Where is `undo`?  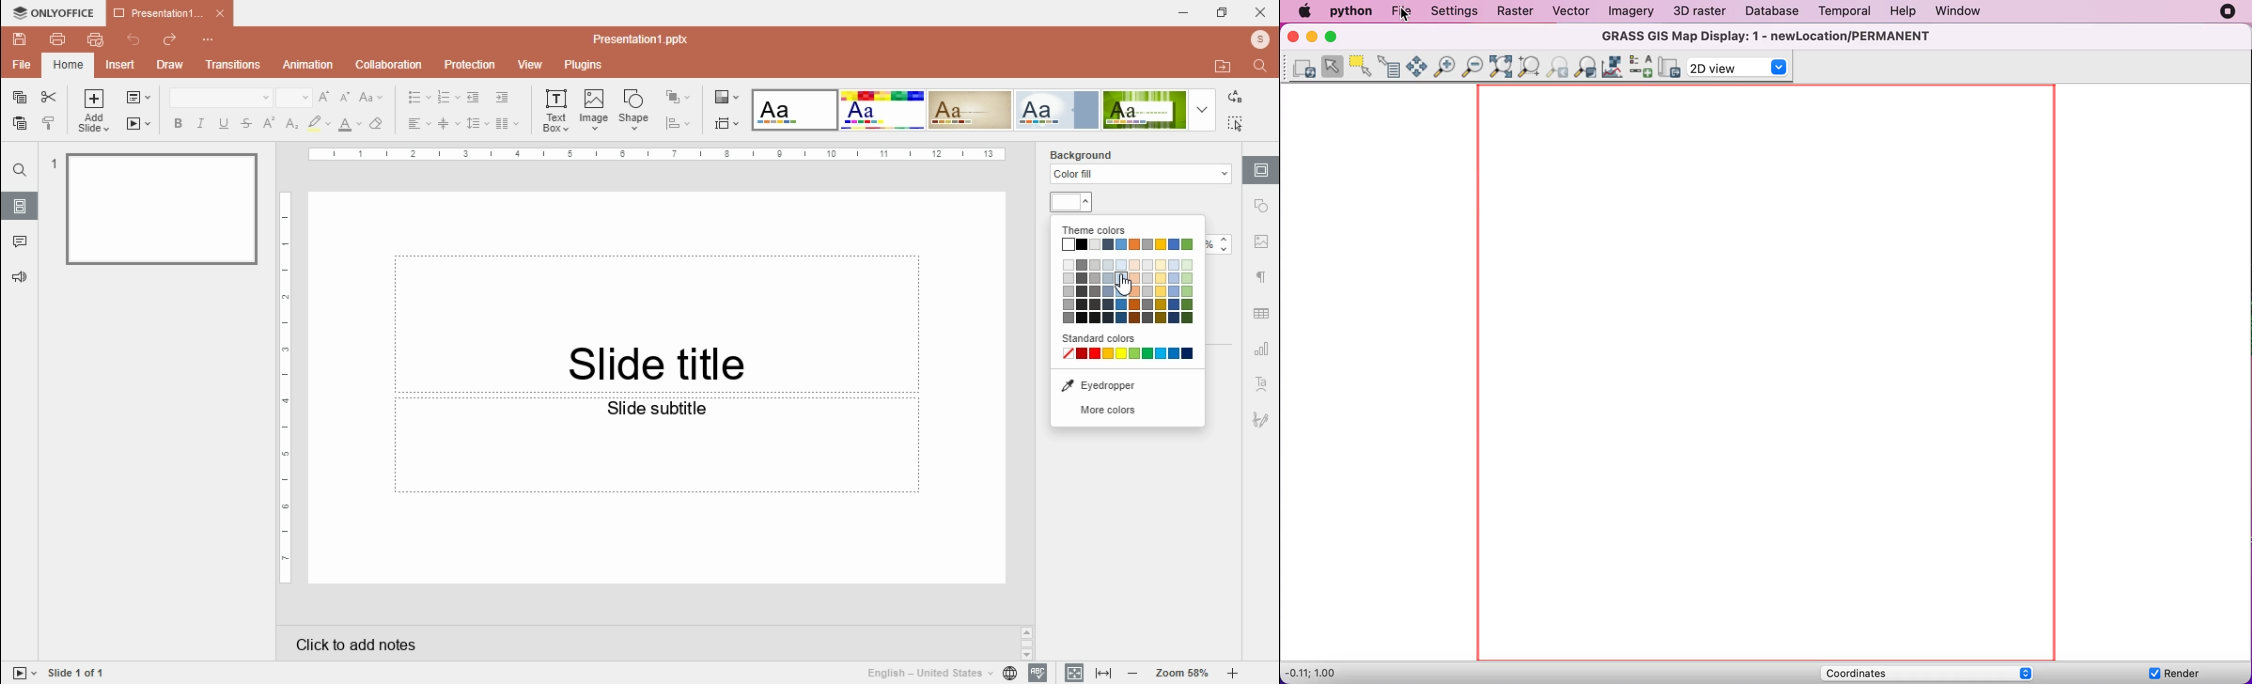
undo is located at coordinates (135, 40).